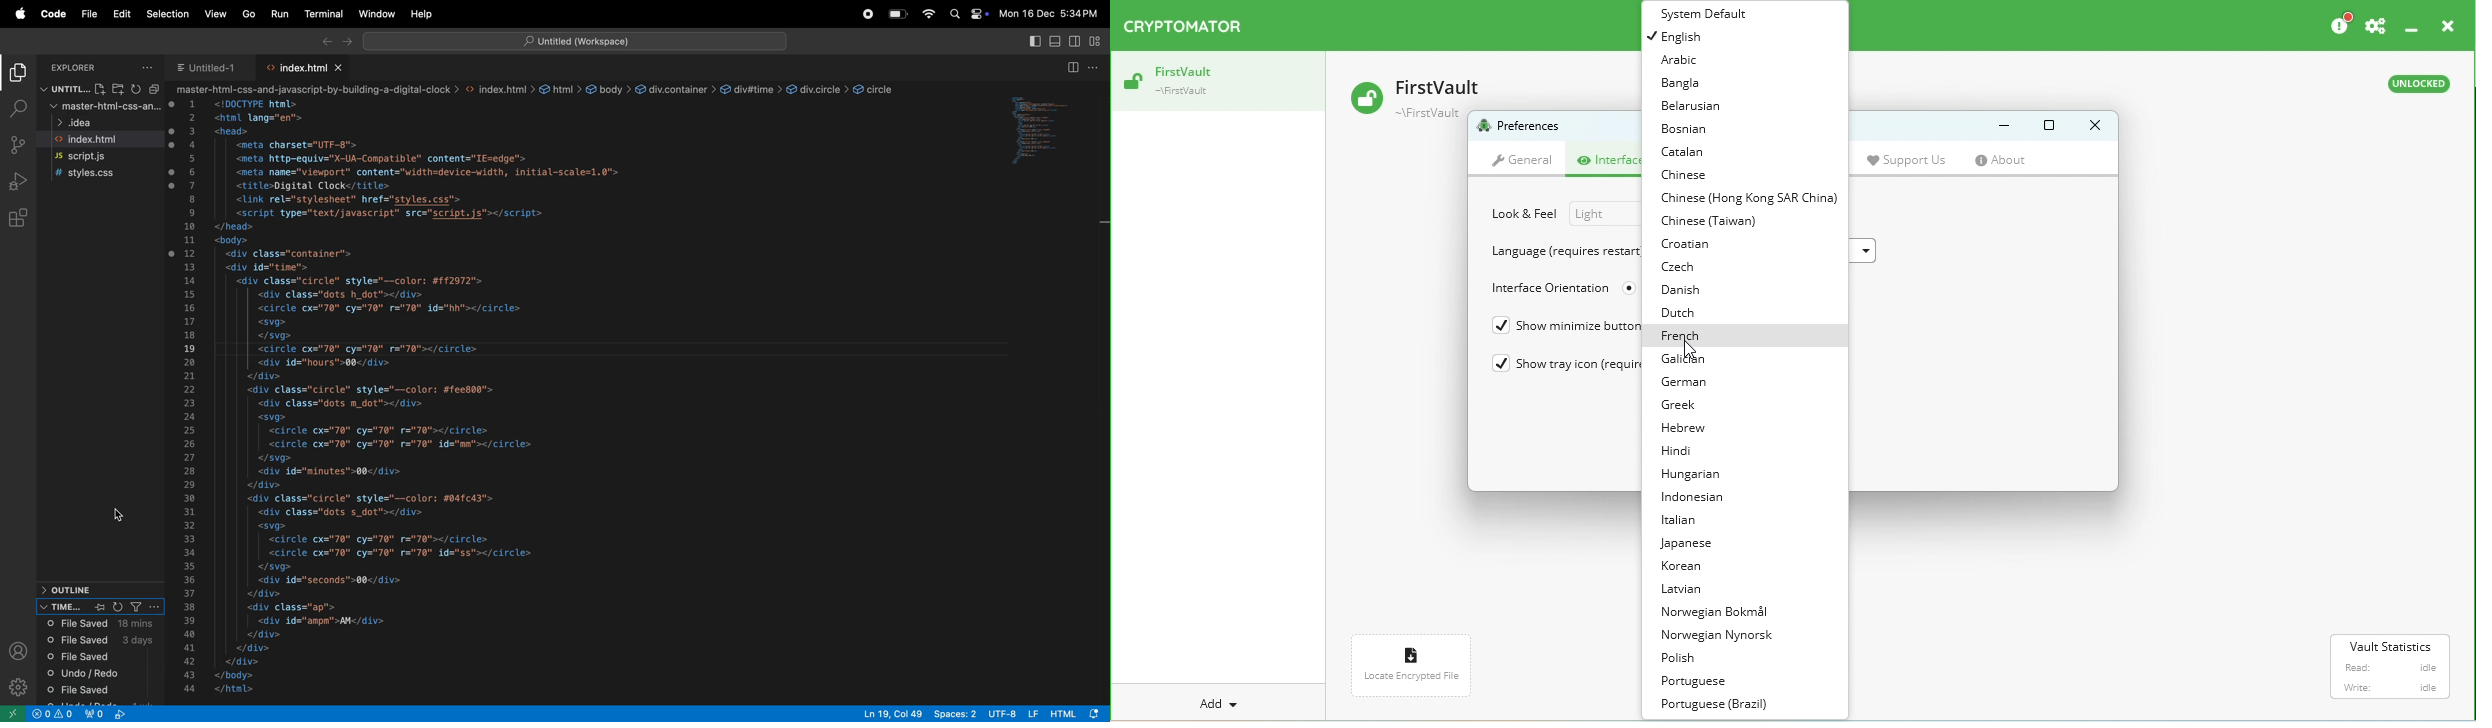  Describe the element at coordinates (1684, 429) in the screenshot. I see `Hebrew` at that location.